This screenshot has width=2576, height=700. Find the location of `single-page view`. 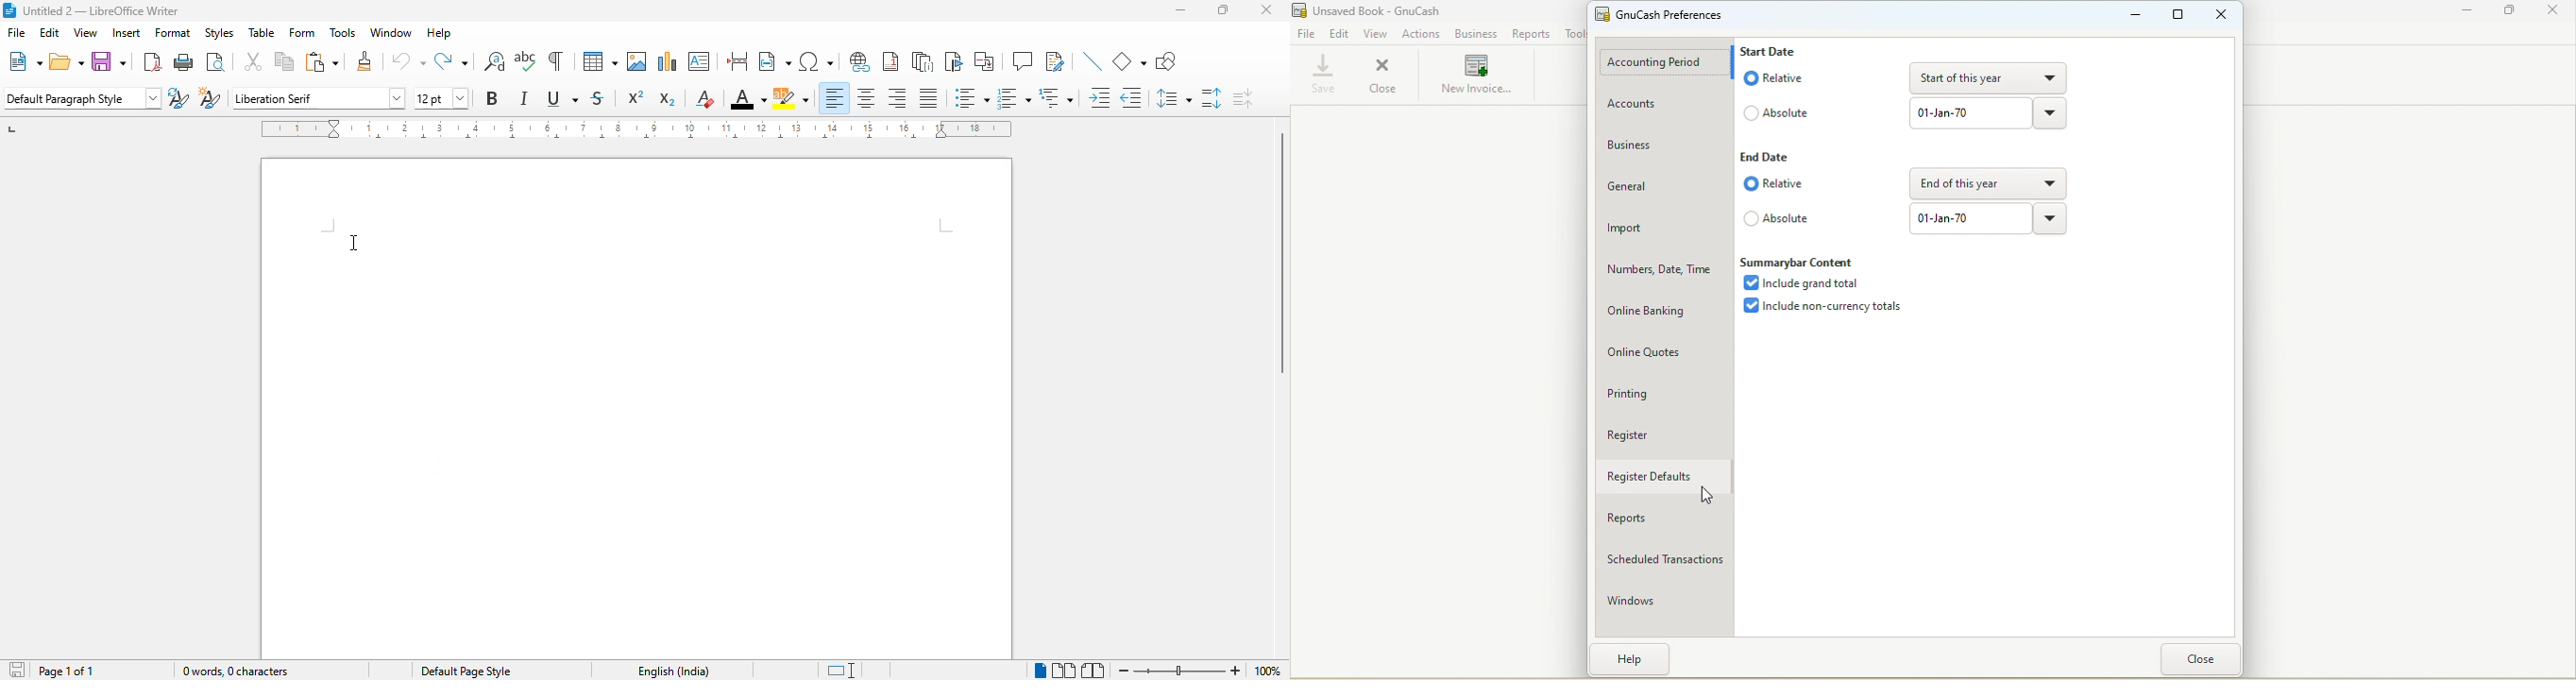

single-page view is located at coordinates (1041, 671).